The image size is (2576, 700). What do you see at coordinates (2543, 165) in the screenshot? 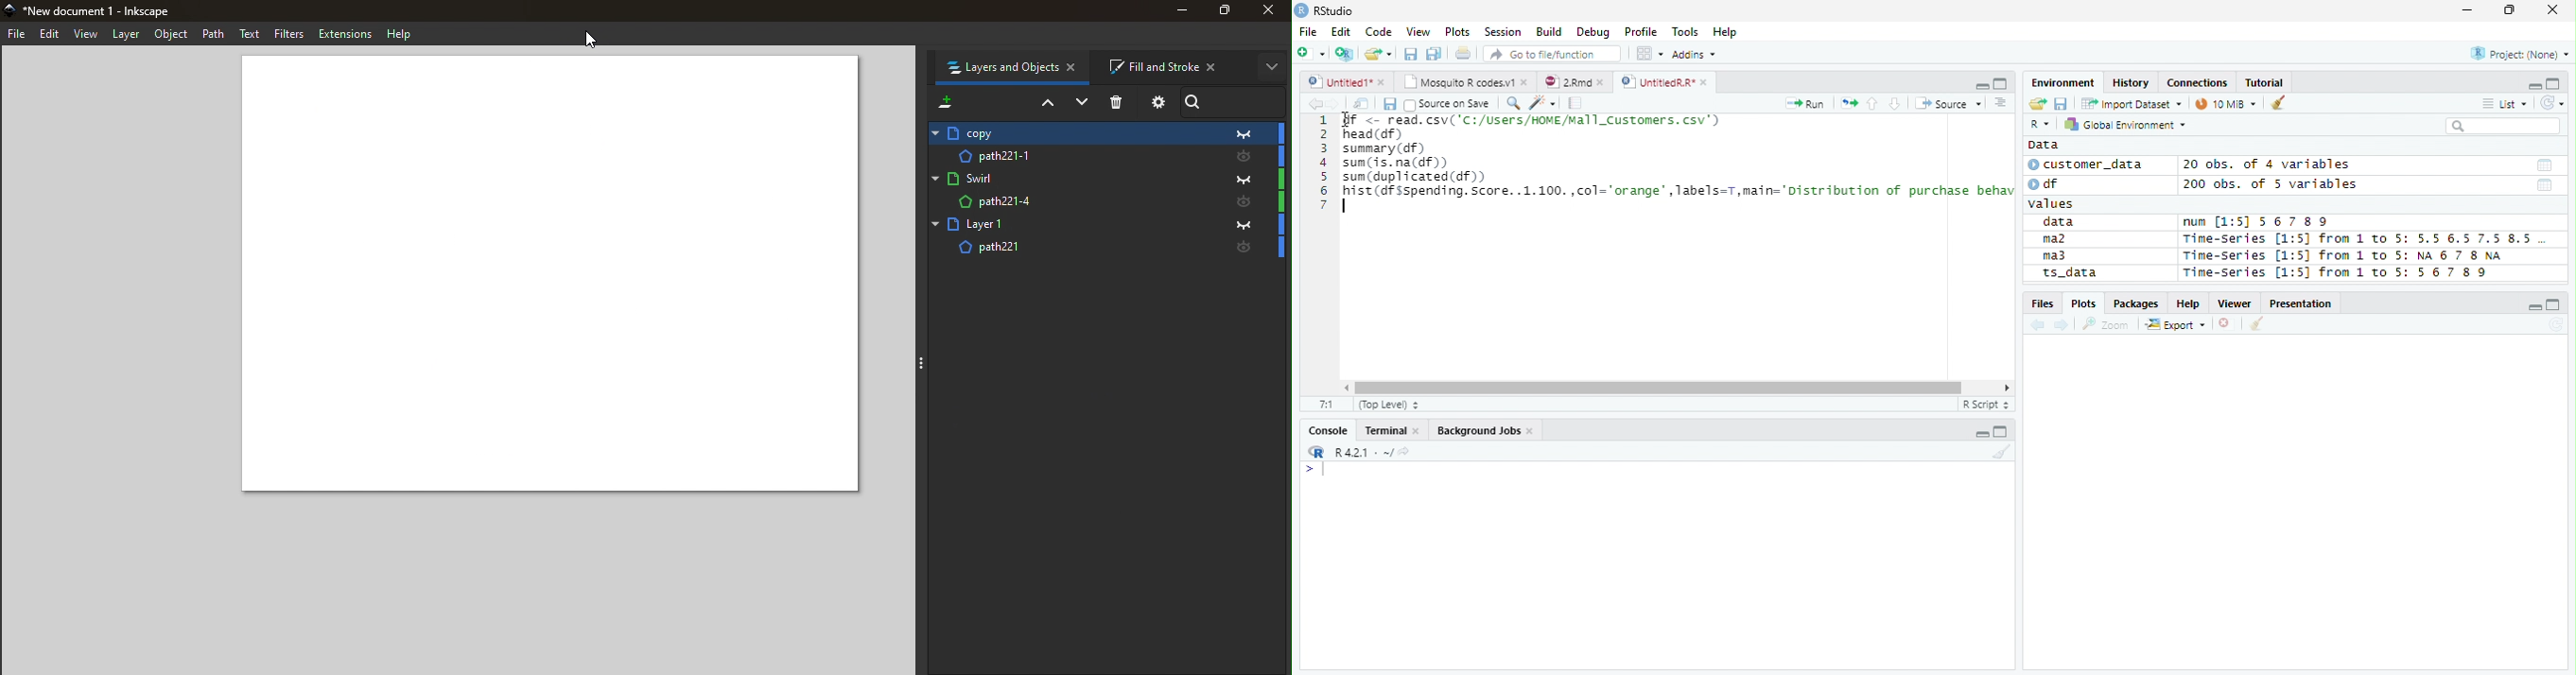
I see `Date` at bounding box center [2543, 165].